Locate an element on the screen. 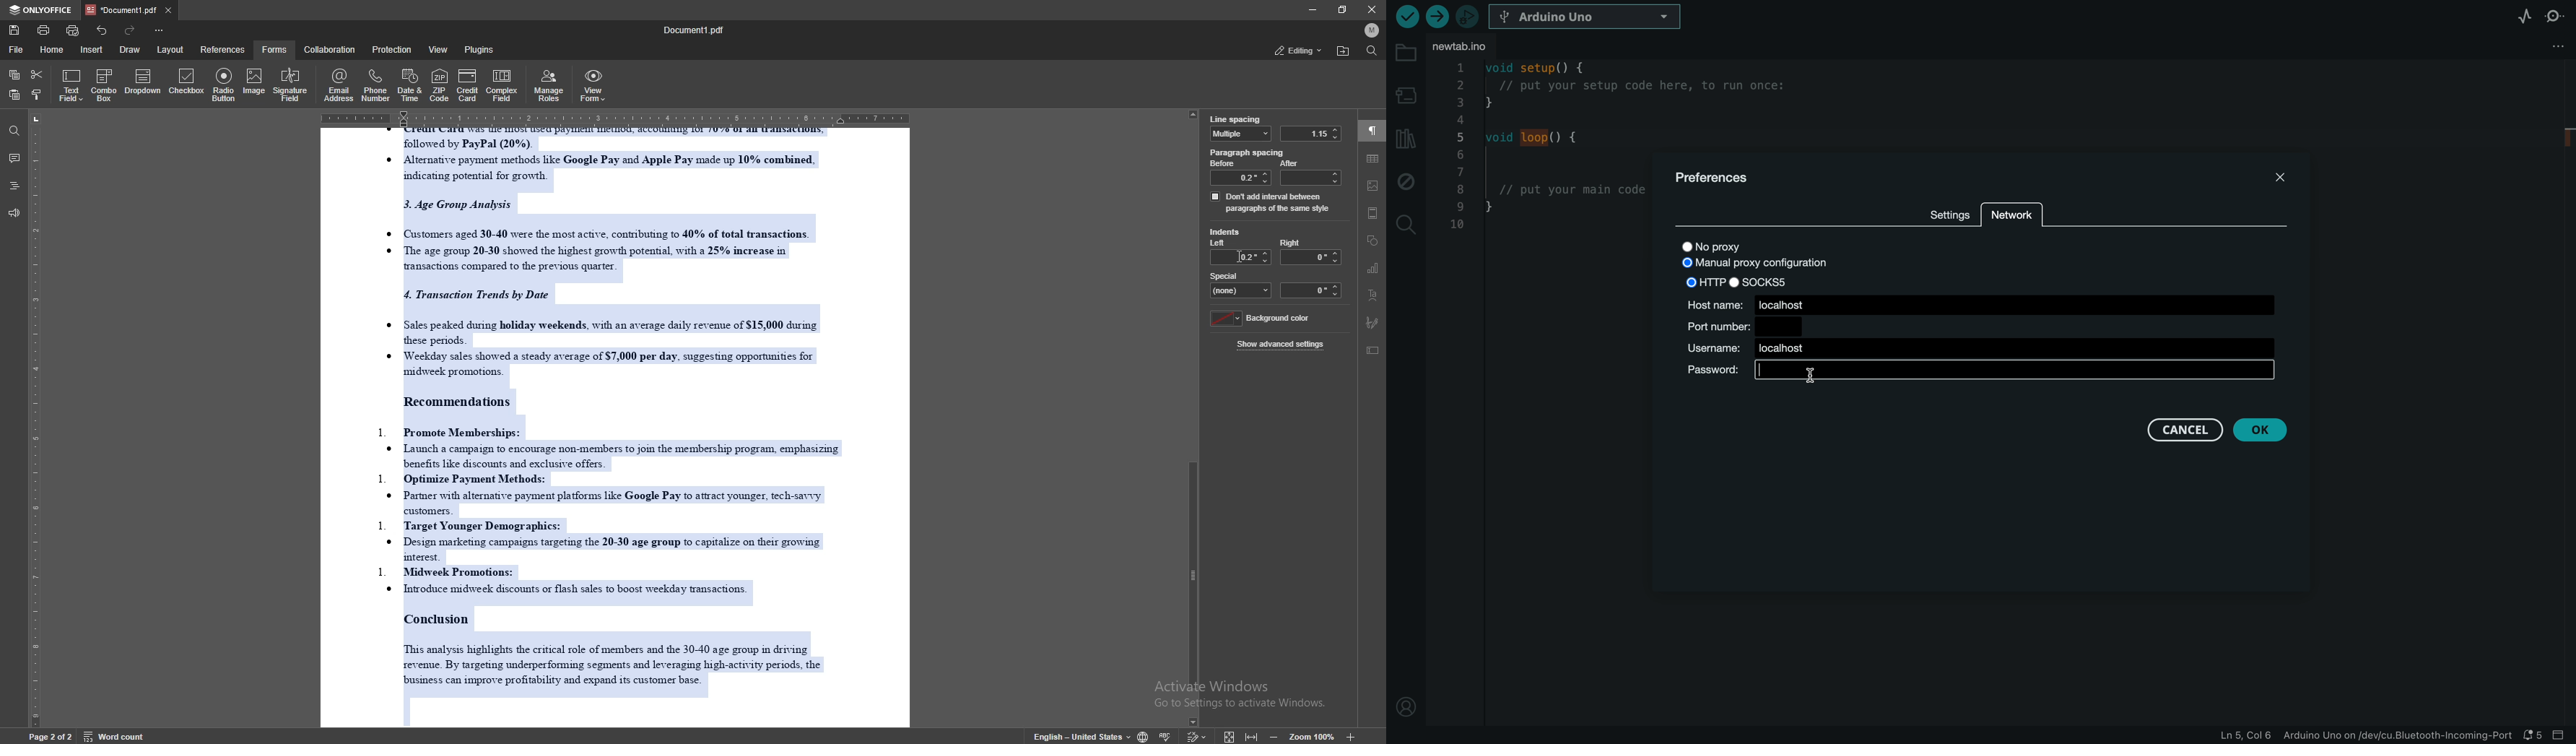 The height and width of the screenshot is (756, 2576). indent space is located at coordinates (1312, 290).